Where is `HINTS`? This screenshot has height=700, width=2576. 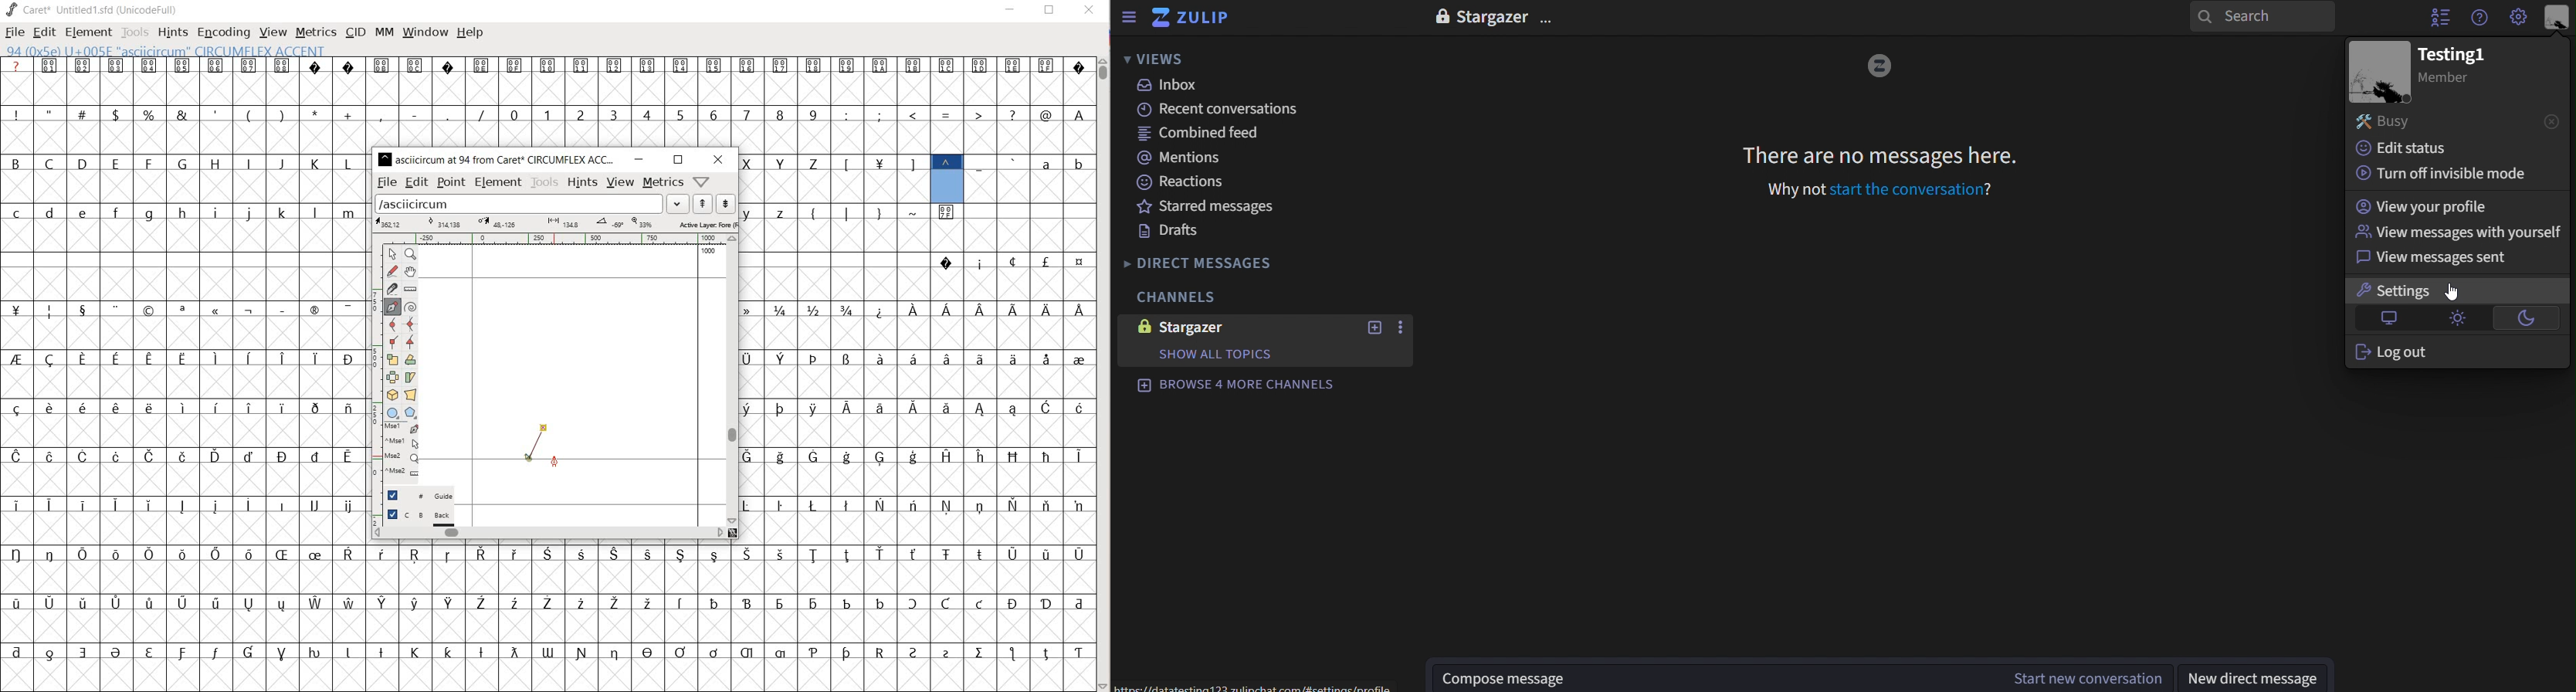 HINTS is located at coordinates (173, 32).